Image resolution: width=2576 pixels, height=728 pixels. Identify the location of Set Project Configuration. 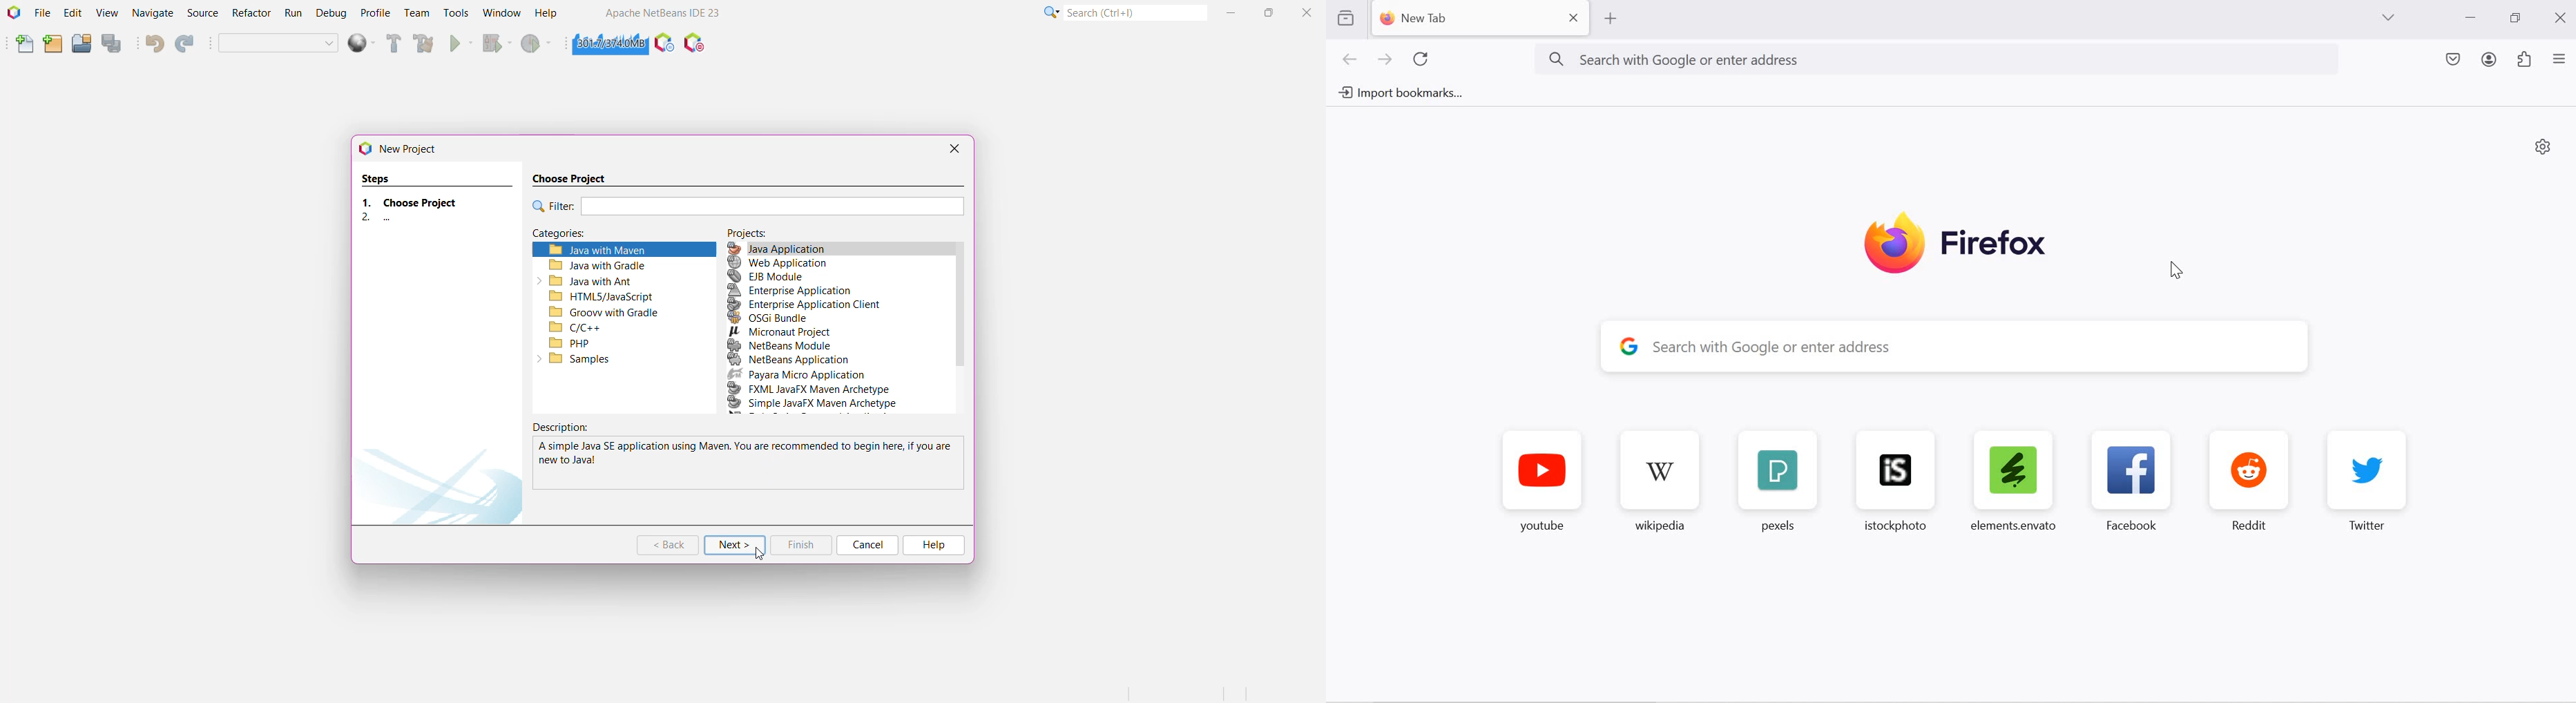
(278, 43).